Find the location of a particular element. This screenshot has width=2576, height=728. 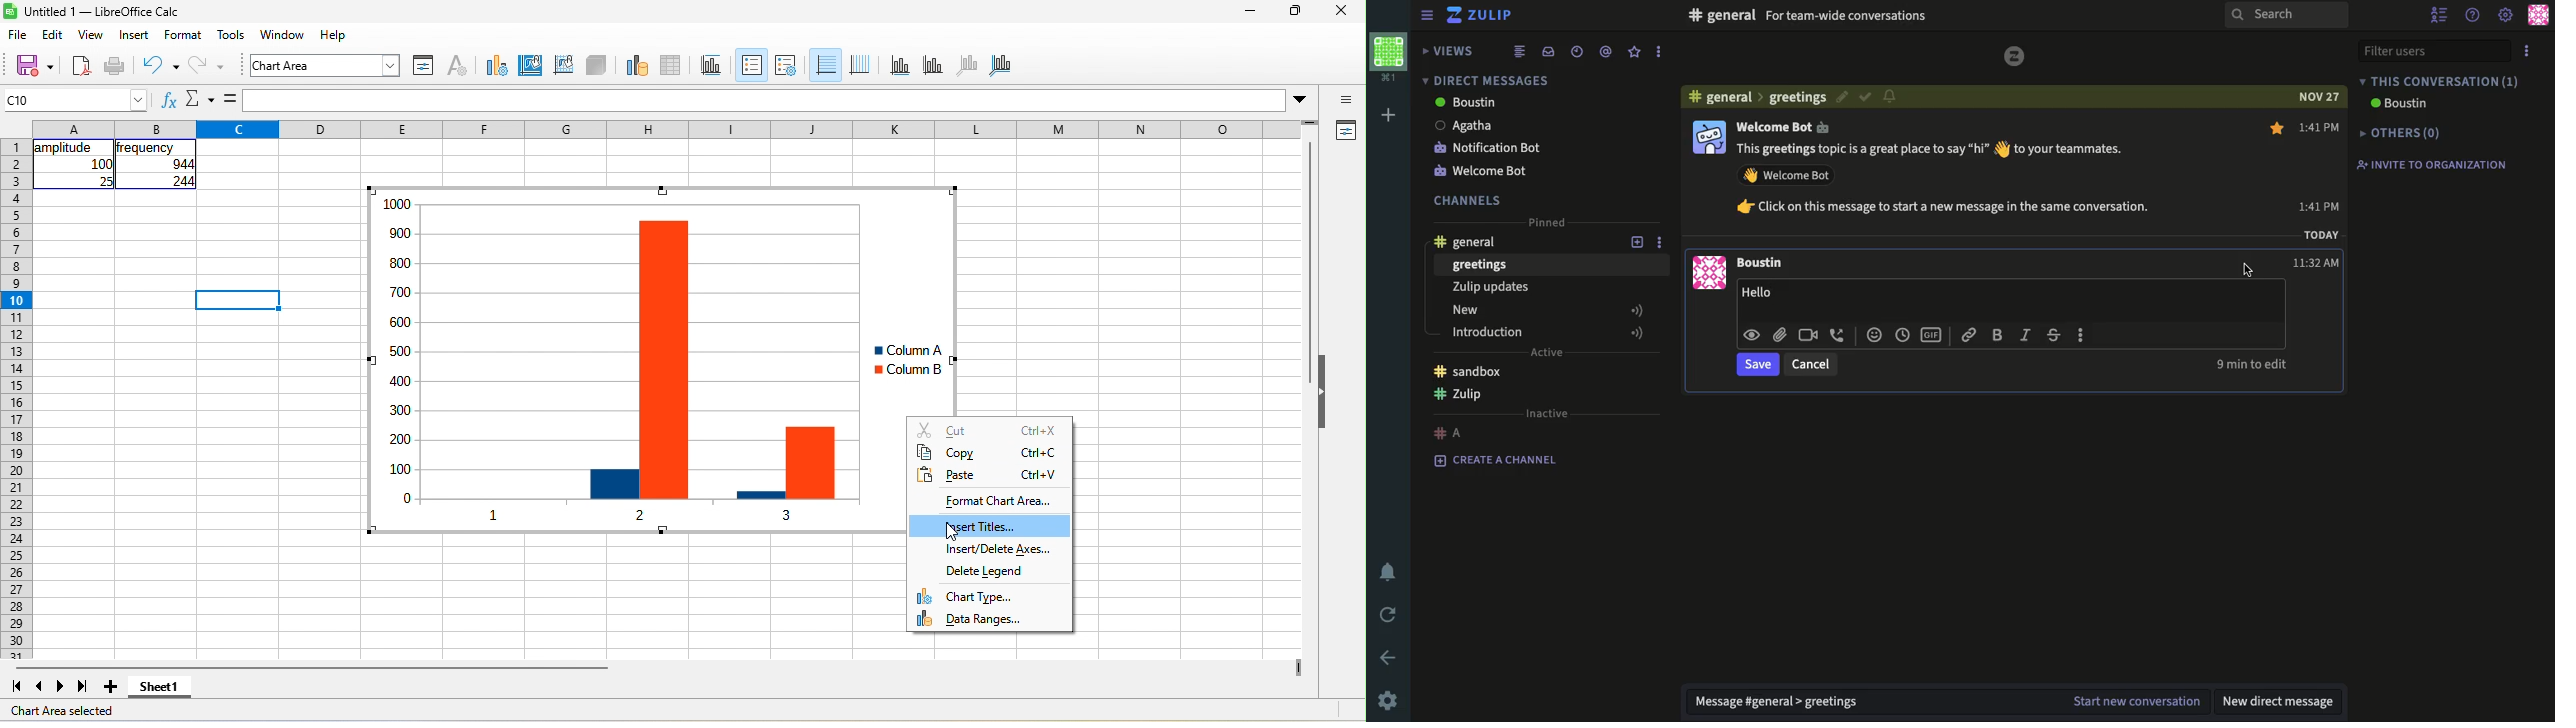

y axis is located at coordinates (933, 66).